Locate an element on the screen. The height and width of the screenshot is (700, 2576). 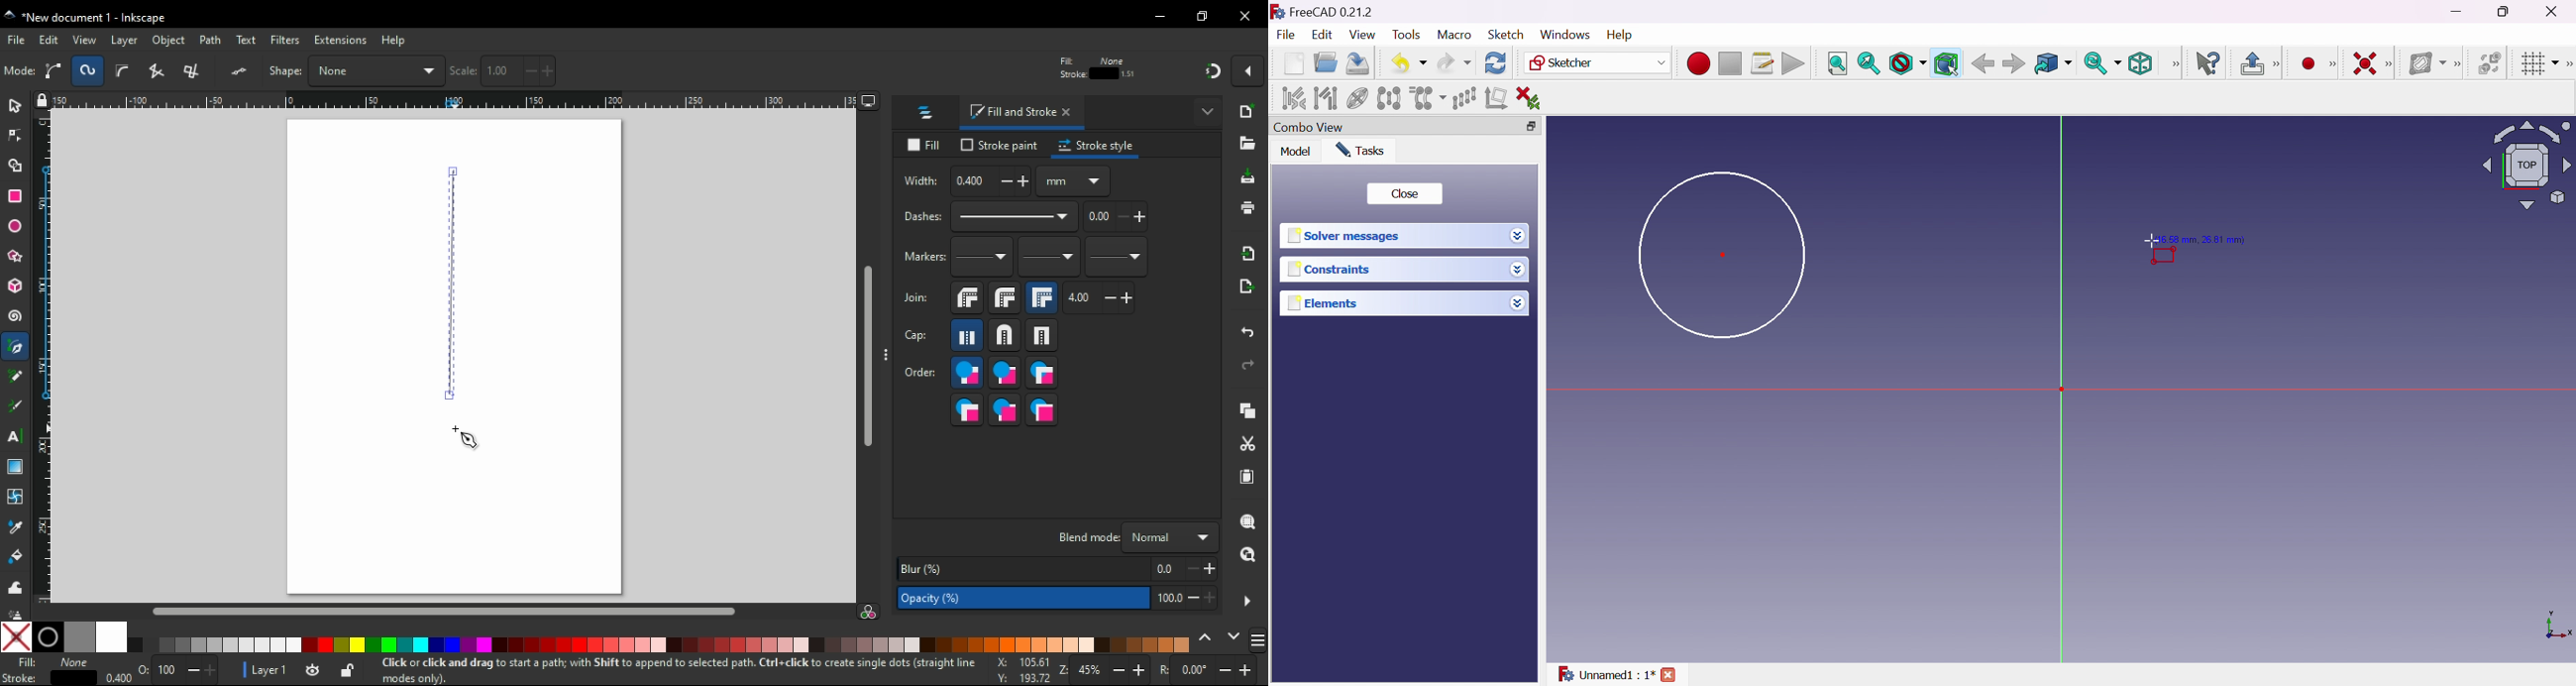
Undo is located at coordinates (1409, 63).